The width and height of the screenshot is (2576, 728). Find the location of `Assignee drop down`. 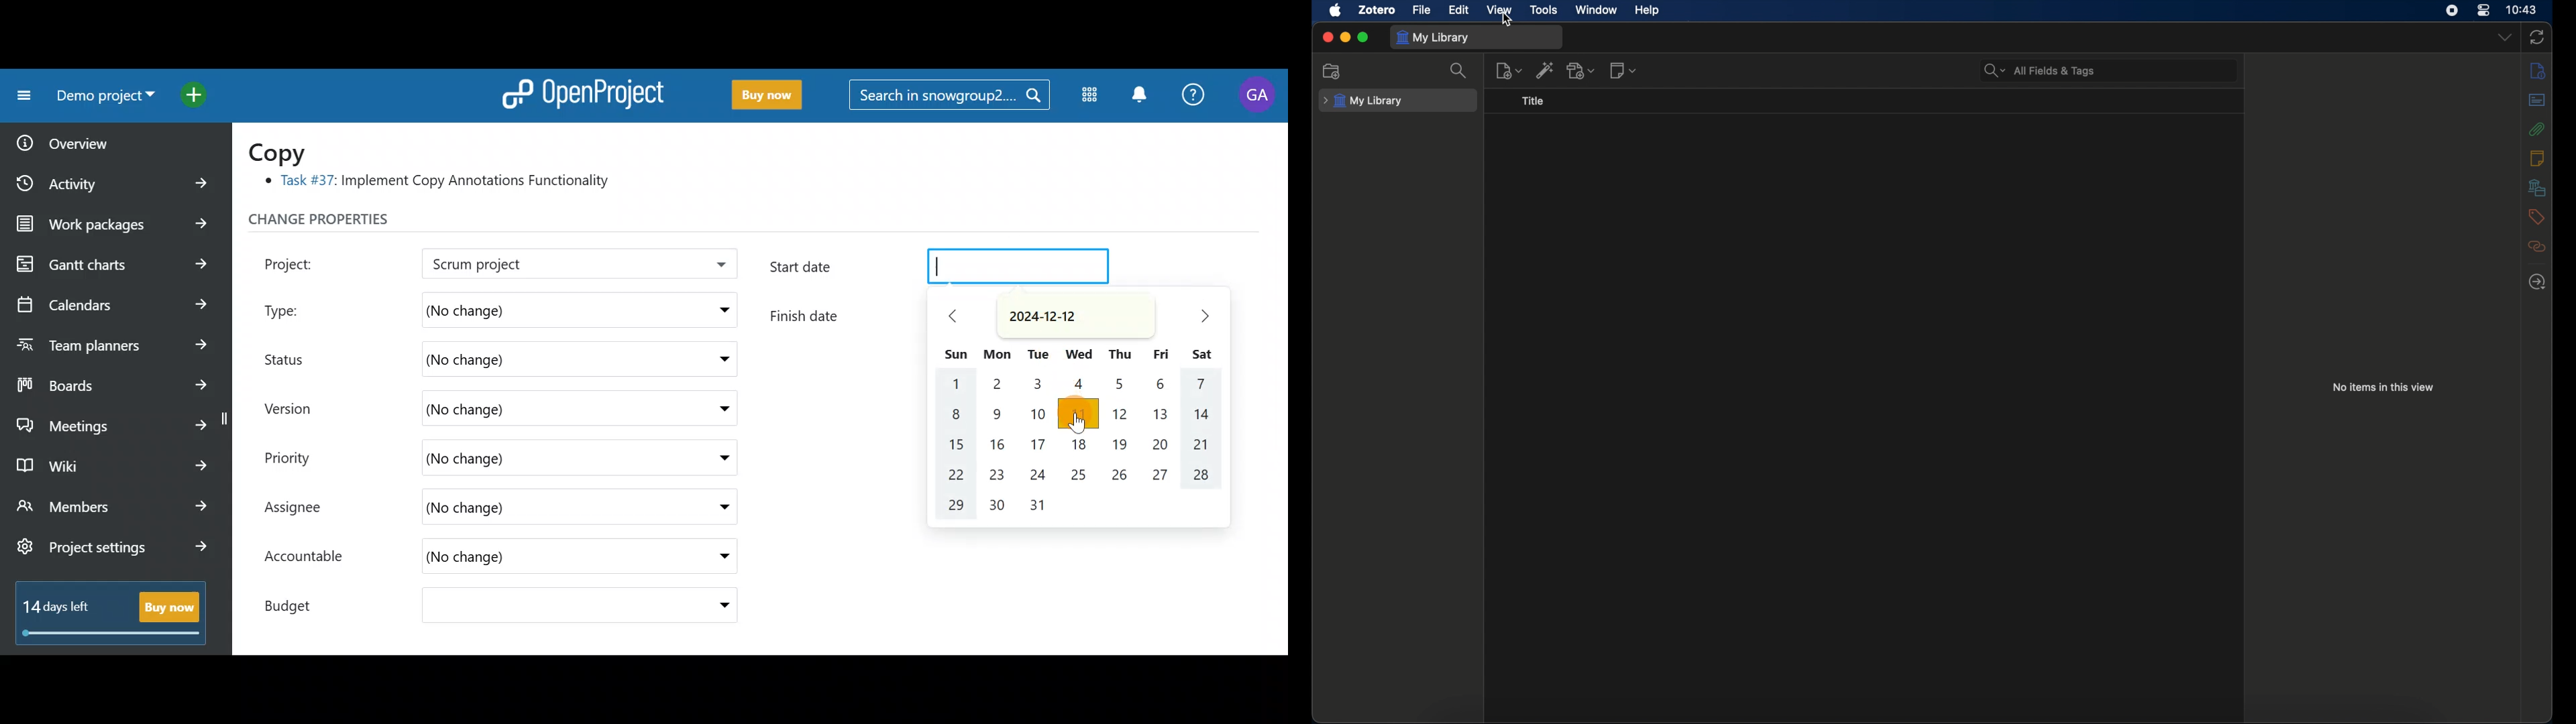

Assignee drop down is located at coordinates (713, 507).